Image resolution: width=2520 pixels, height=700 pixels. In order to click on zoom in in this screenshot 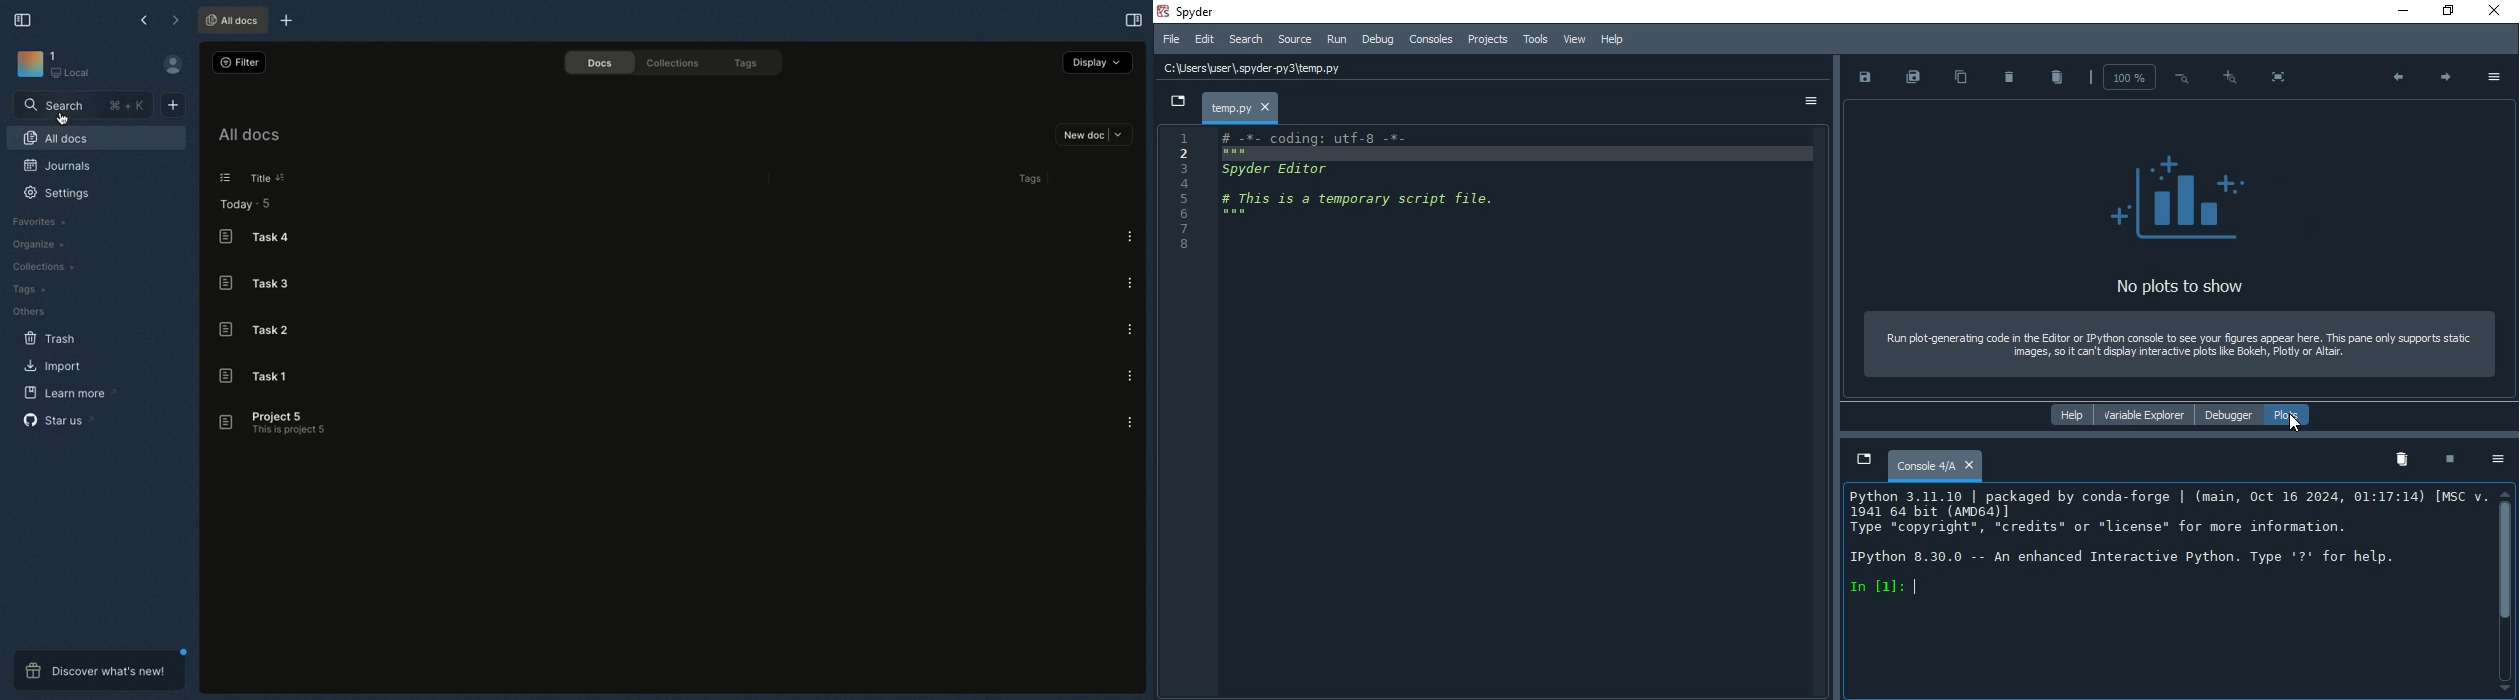, I will do `click(2230, 75)`.